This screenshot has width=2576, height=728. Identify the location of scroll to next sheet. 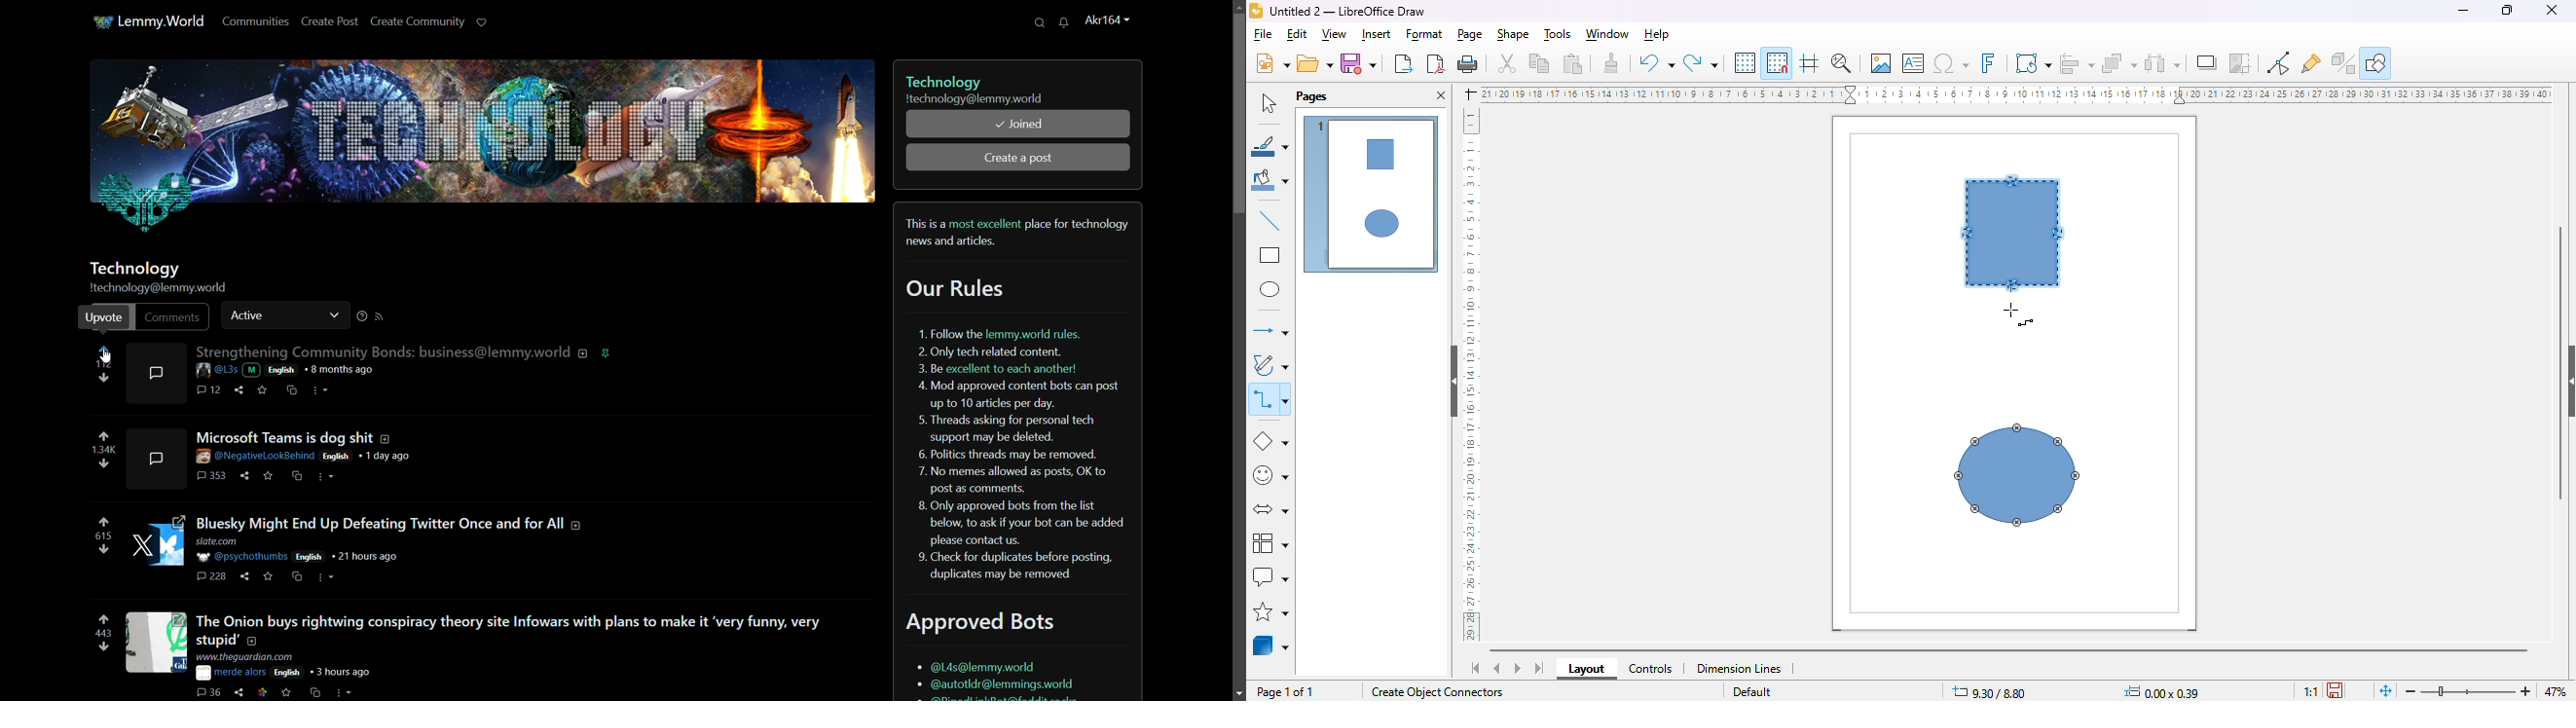
(1518, 668).